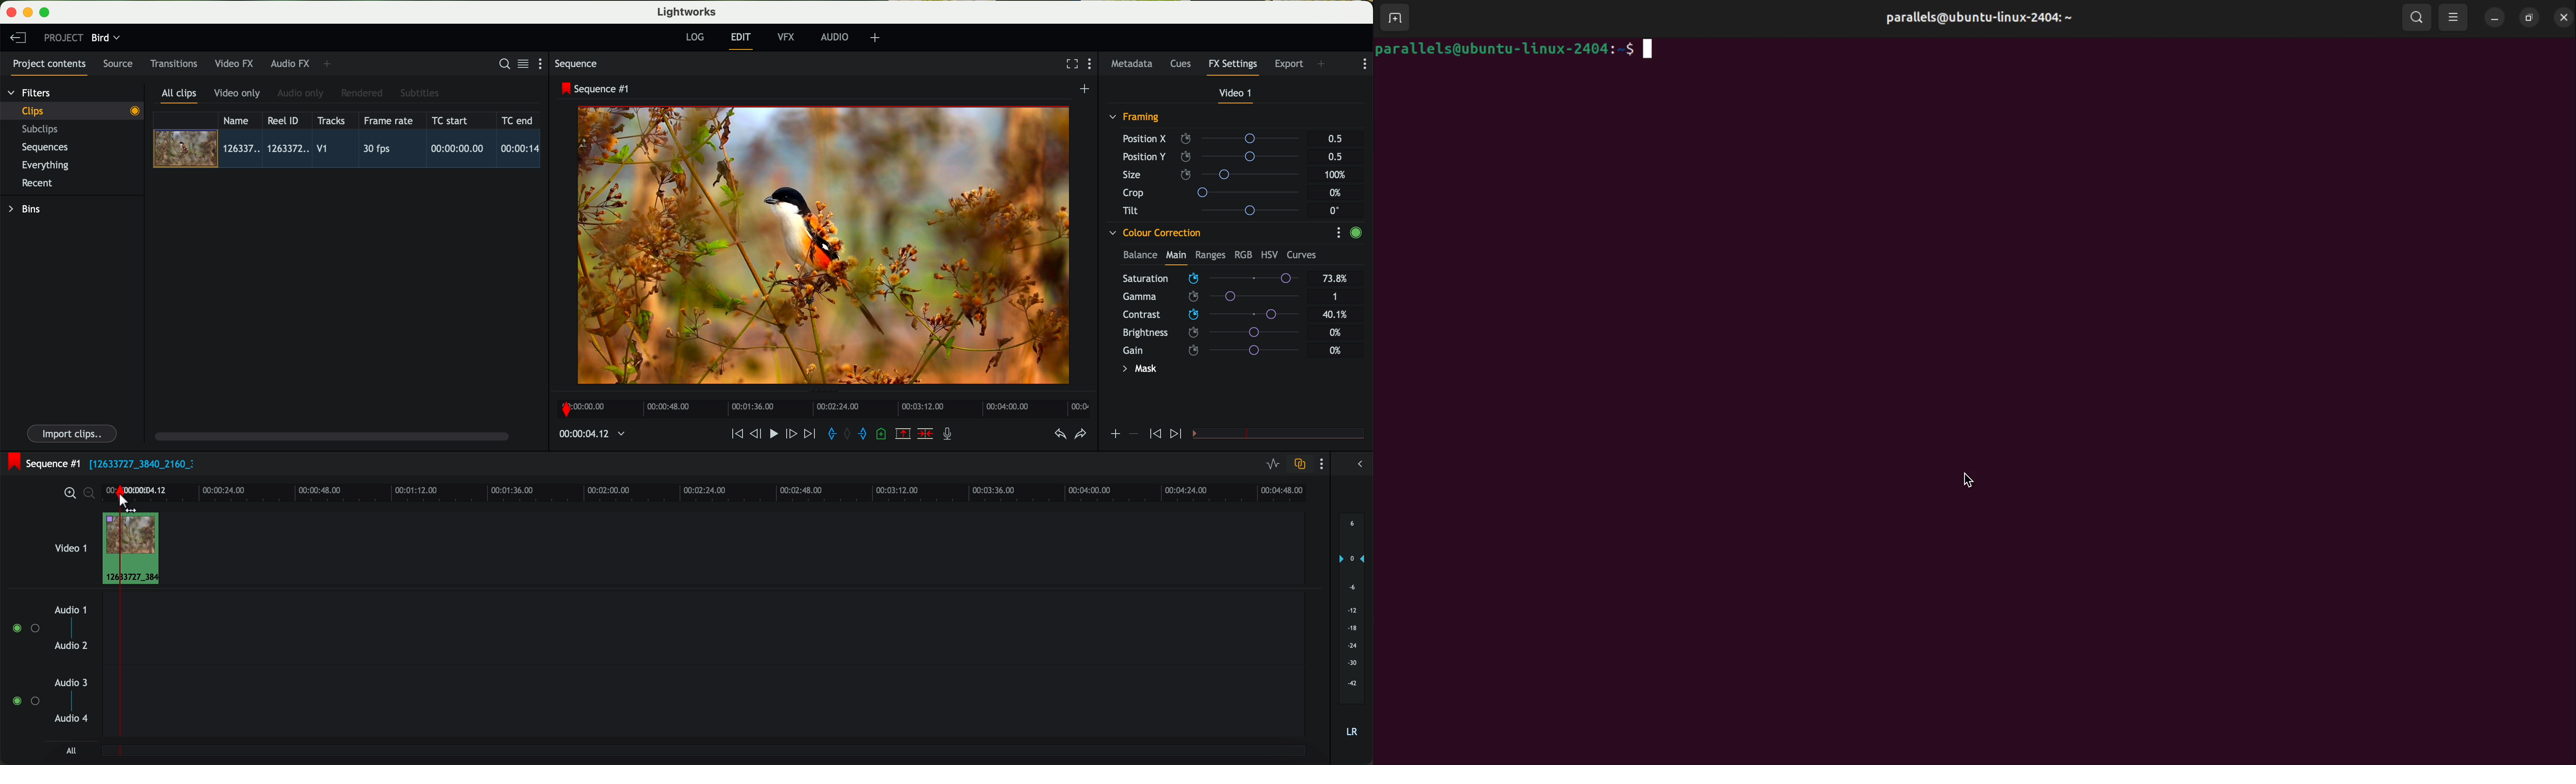 This screenshot has height=784, width=2576. What do you see at coordinates (545, 63) in the screenshot?
I see `show settings menu` at bounding box center [545, 63].